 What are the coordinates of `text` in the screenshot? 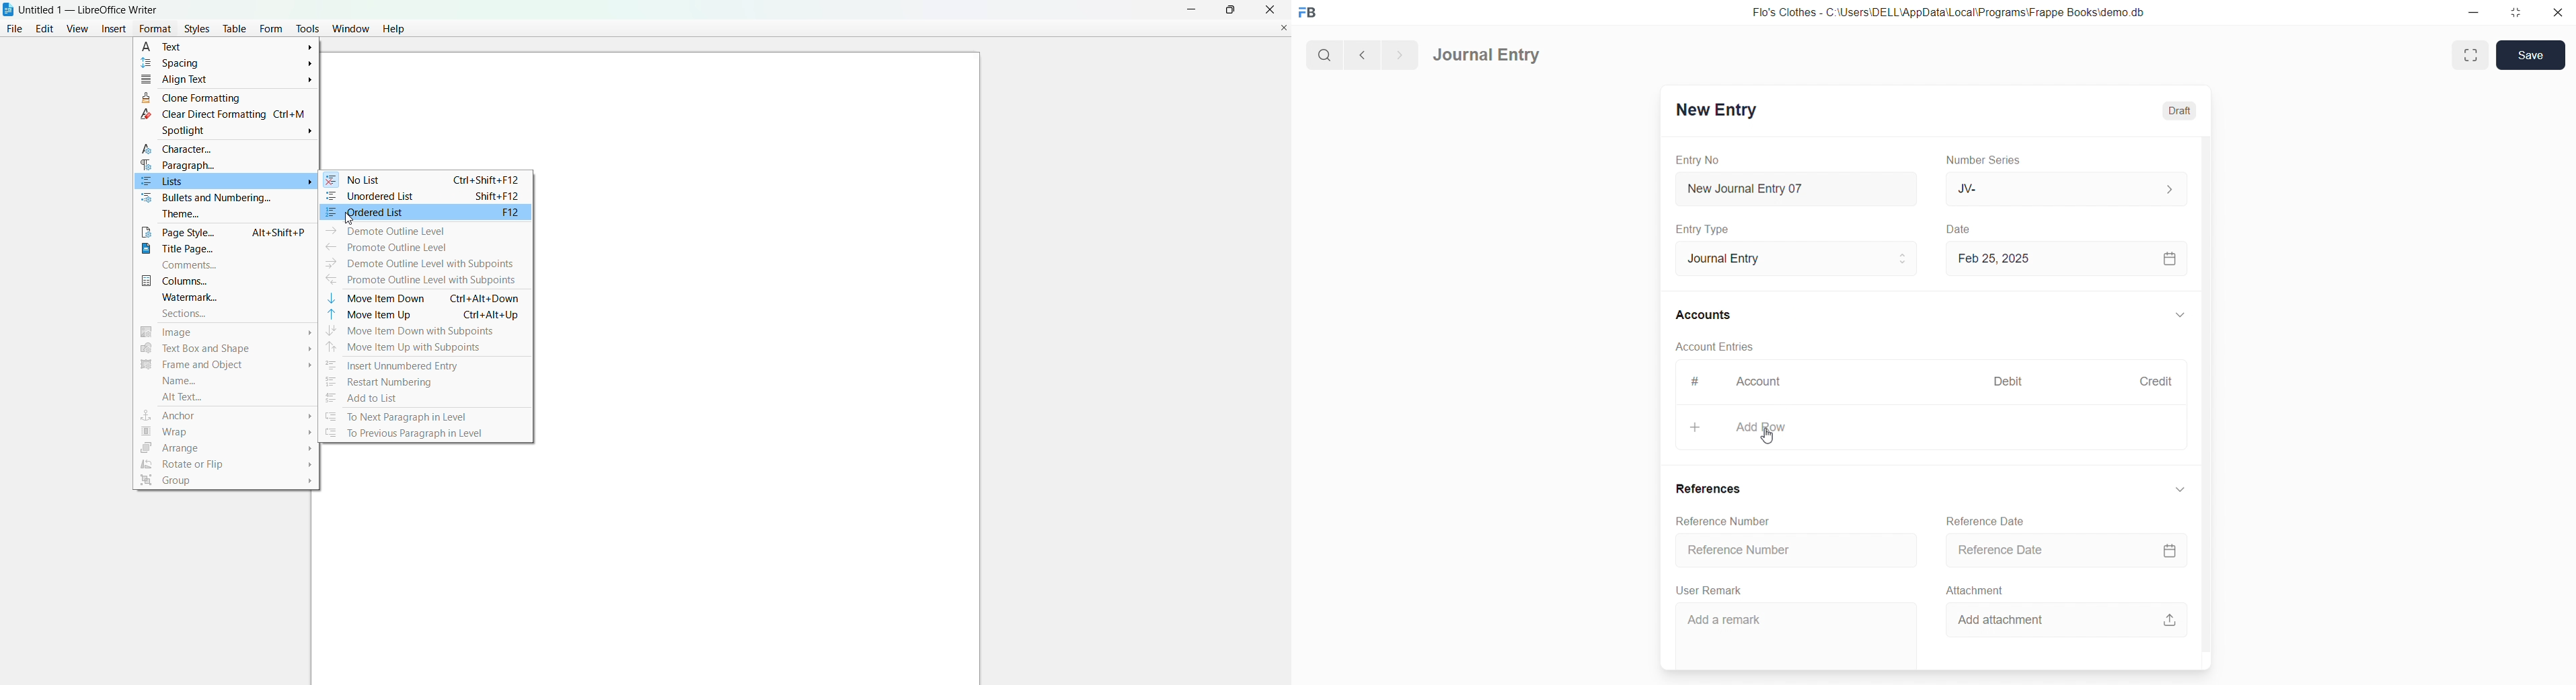 It's located at (230, 47).